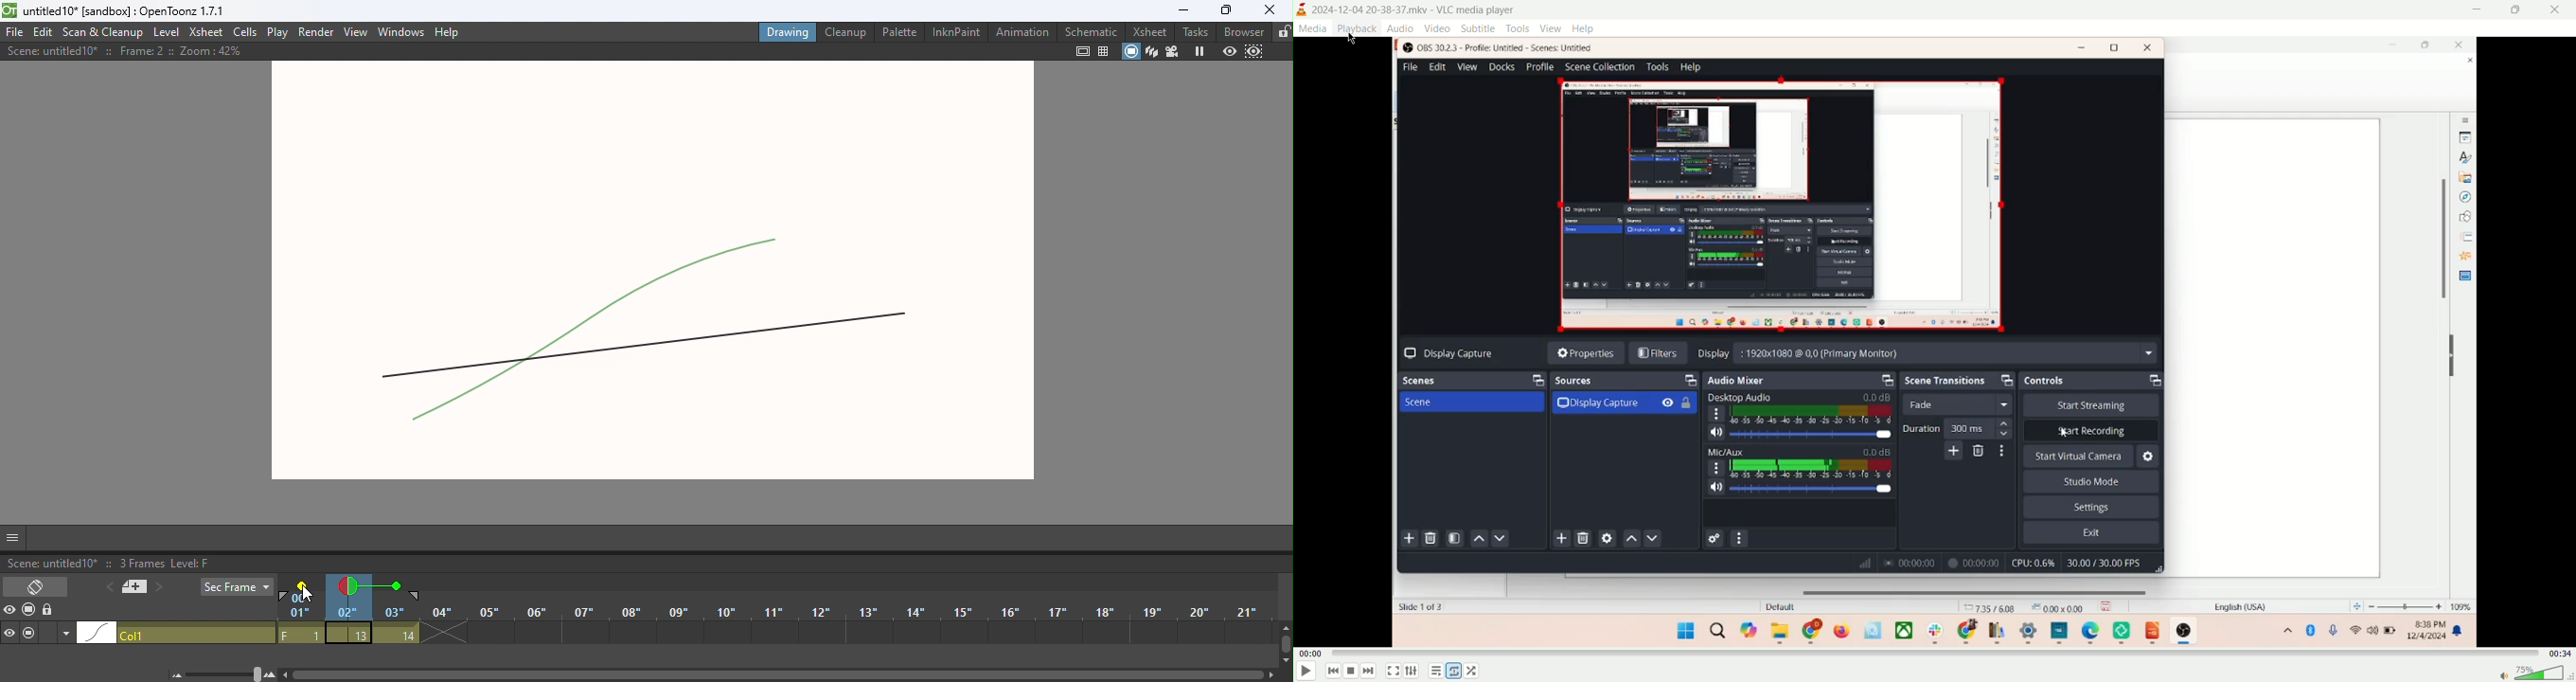 The height and width of the screenshot is (700, 2576). What do you see at coordinates (1303, 10) in the screenshot?
I see `logo` at bounding box center [1303, 10].